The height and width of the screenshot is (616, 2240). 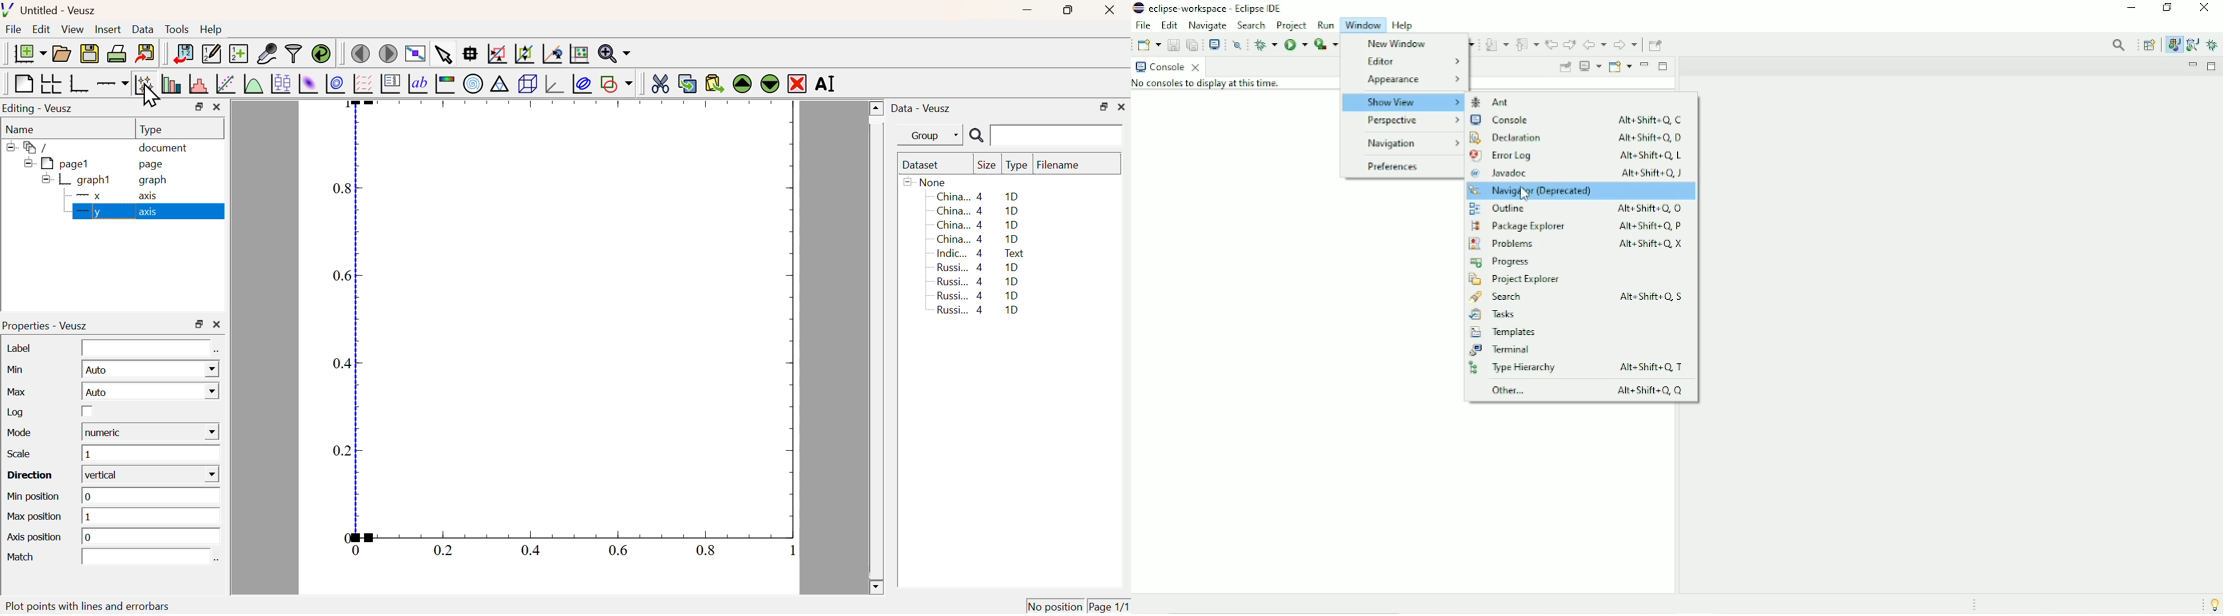 What do you see at coordinates (1209, 25) in the screenshot?
I see `Navigate` at bounding box center [1209, 25].